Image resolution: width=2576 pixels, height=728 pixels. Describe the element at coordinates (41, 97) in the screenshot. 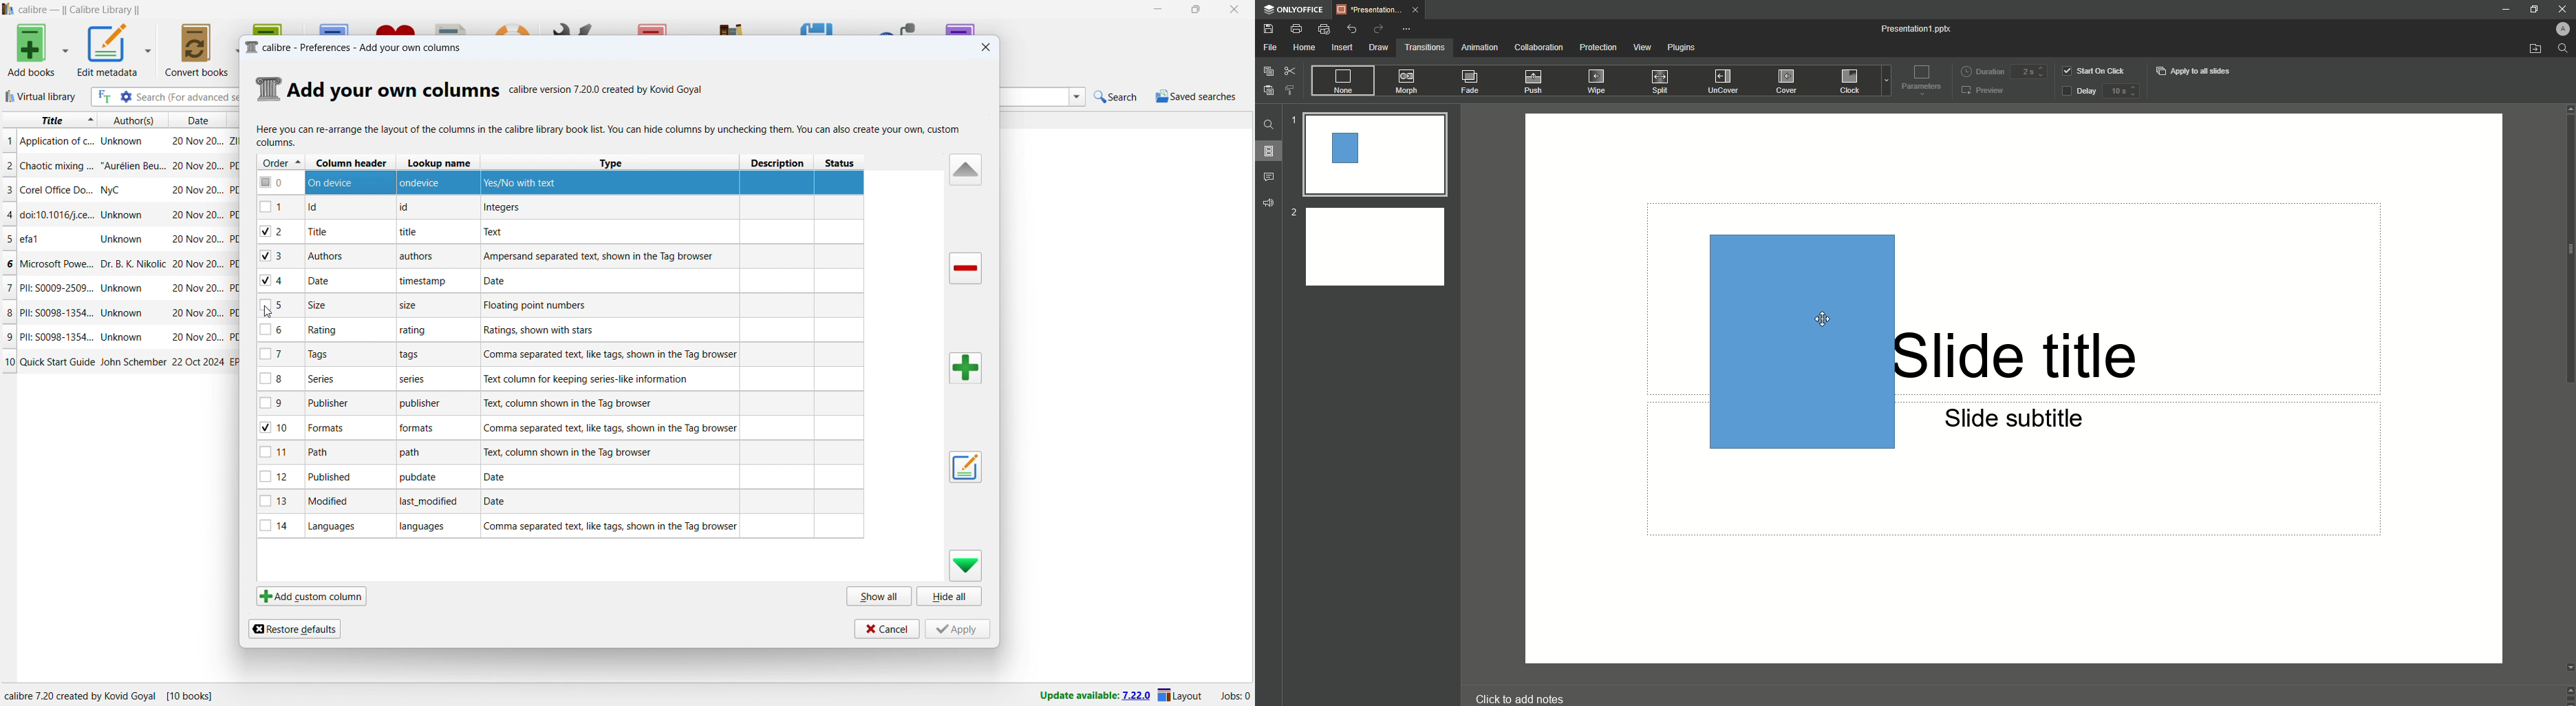

I see `virtual library` at that location.